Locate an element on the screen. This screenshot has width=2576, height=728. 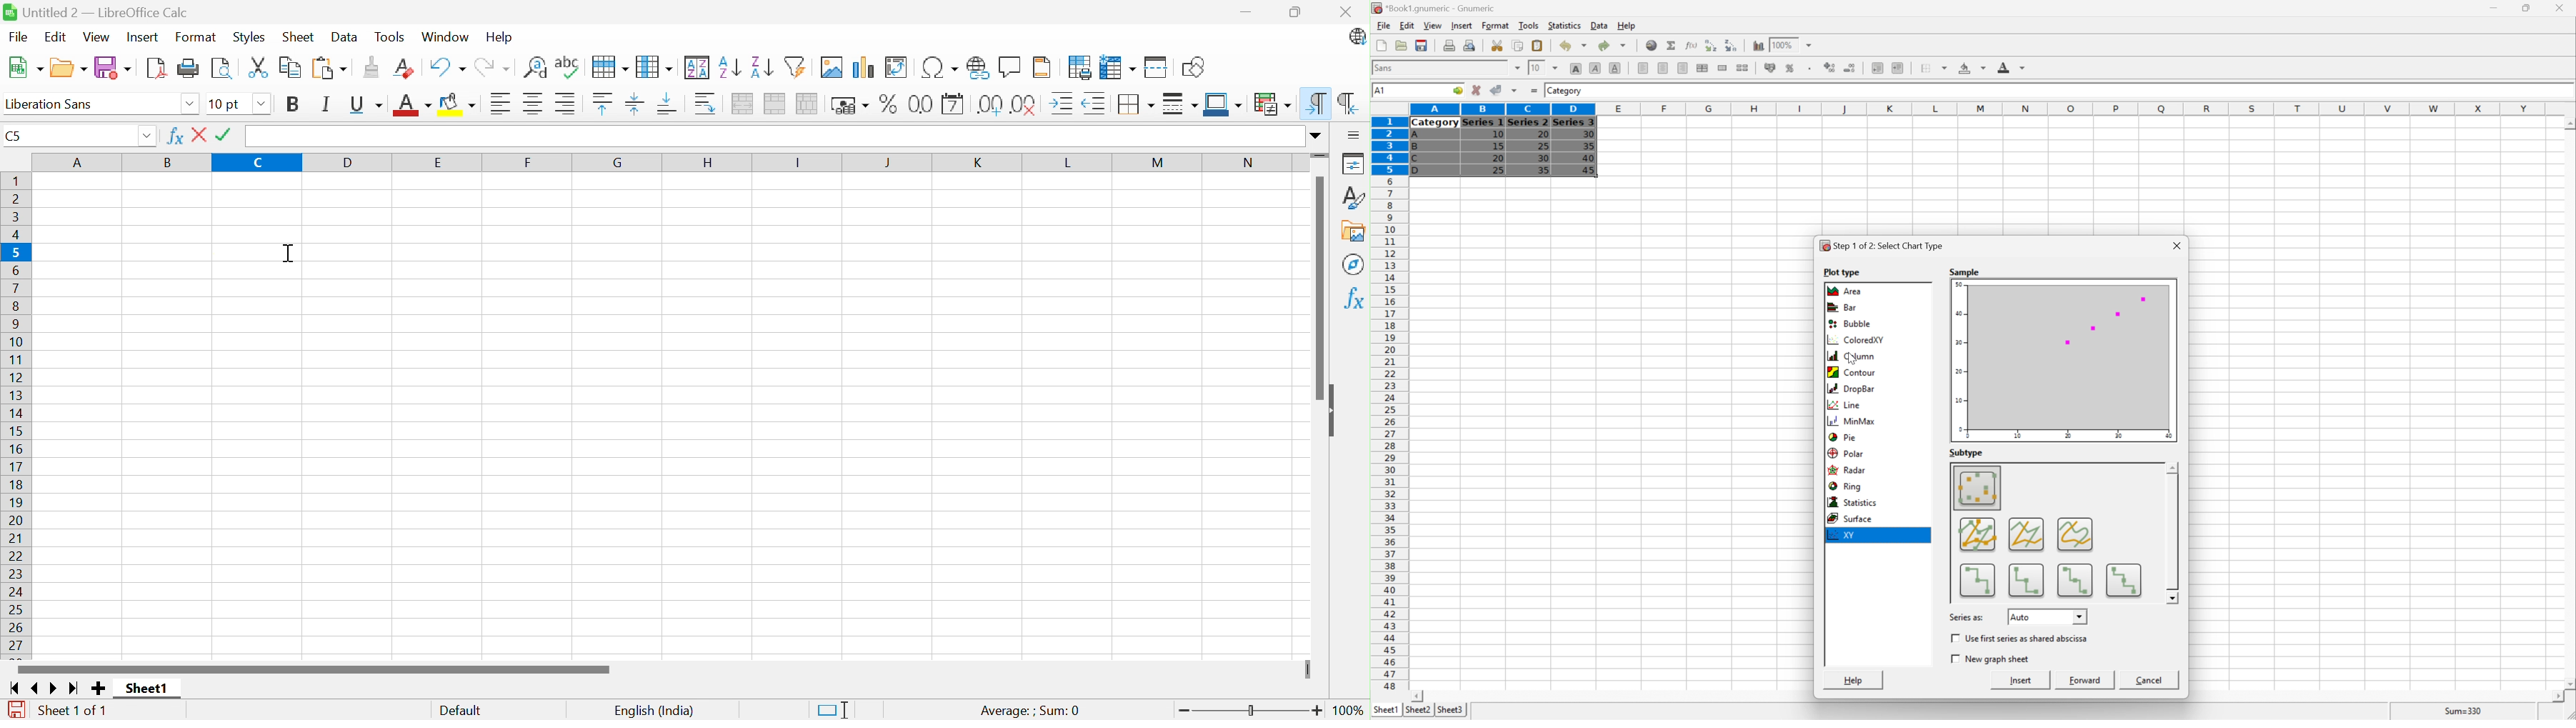
Name box is located at coordinates (65, 137).